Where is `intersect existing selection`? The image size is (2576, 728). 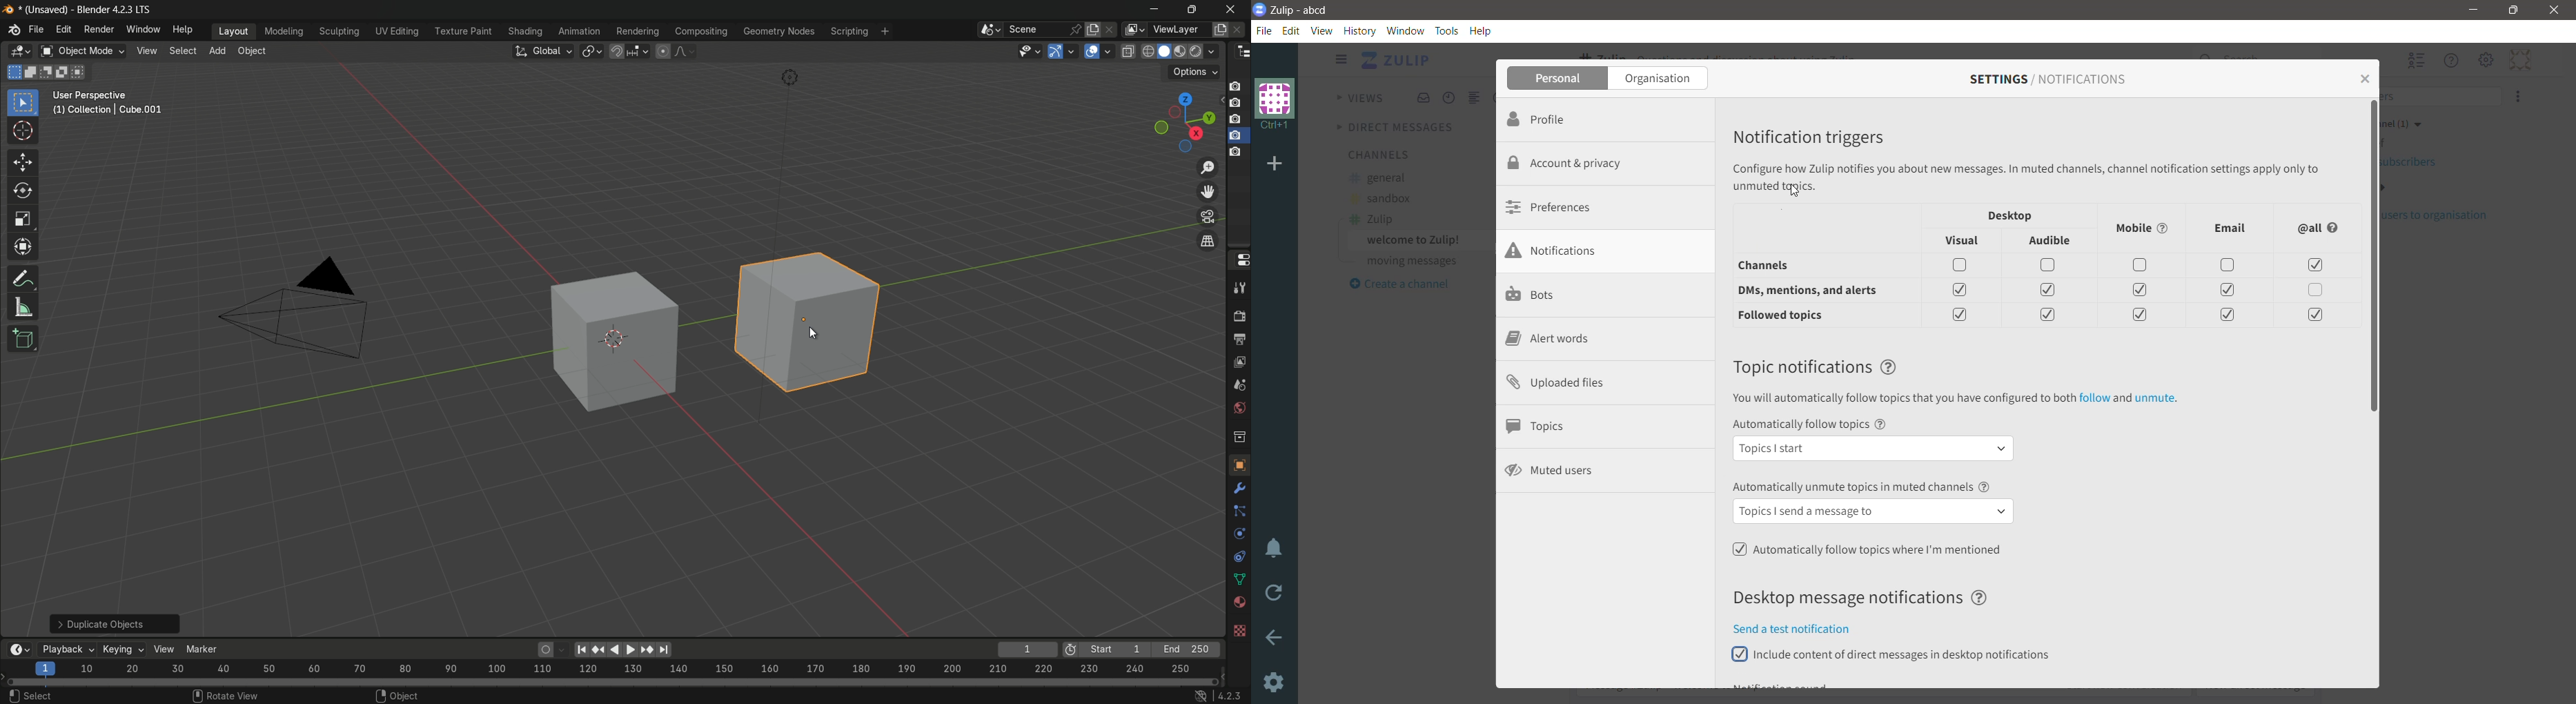
intersect existing selection is located at coordinates (81, 74).